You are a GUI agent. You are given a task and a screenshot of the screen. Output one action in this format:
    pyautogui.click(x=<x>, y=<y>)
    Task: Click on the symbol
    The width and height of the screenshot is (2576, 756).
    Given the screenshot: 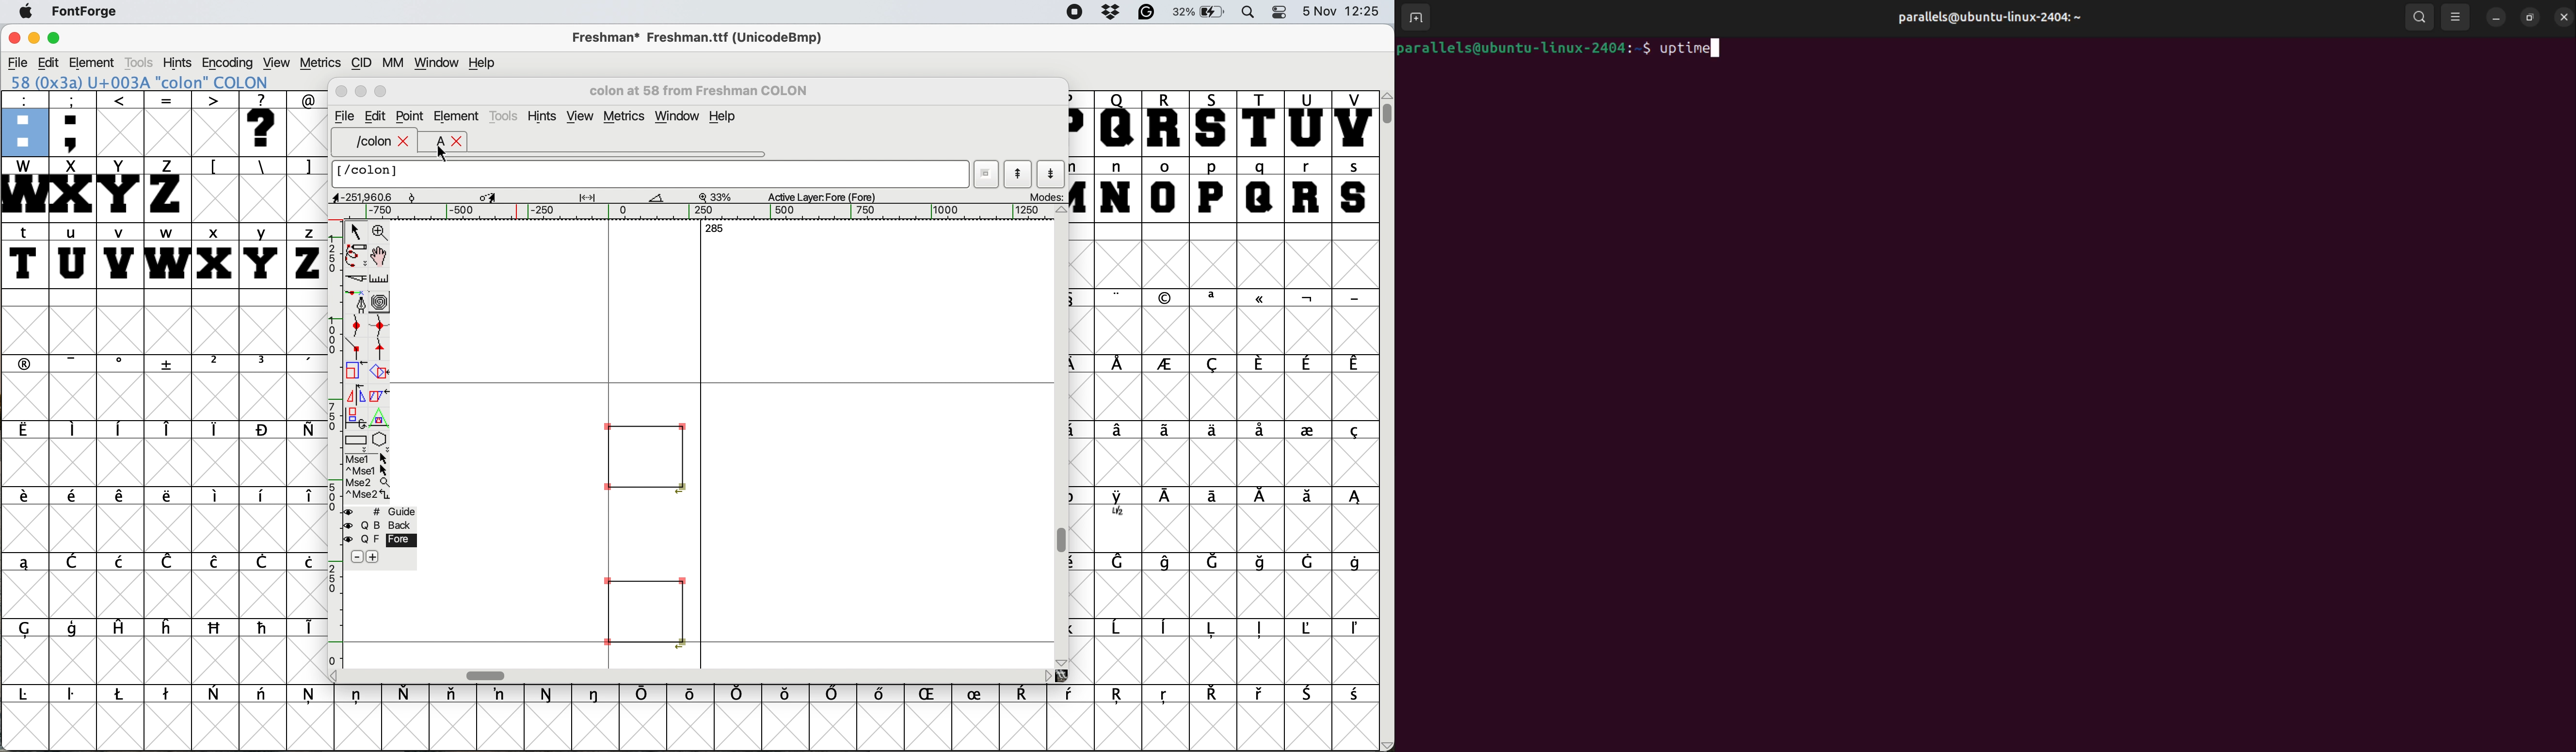 What is the action you would take?
    pyautogui.click(x=265, y=496)
    